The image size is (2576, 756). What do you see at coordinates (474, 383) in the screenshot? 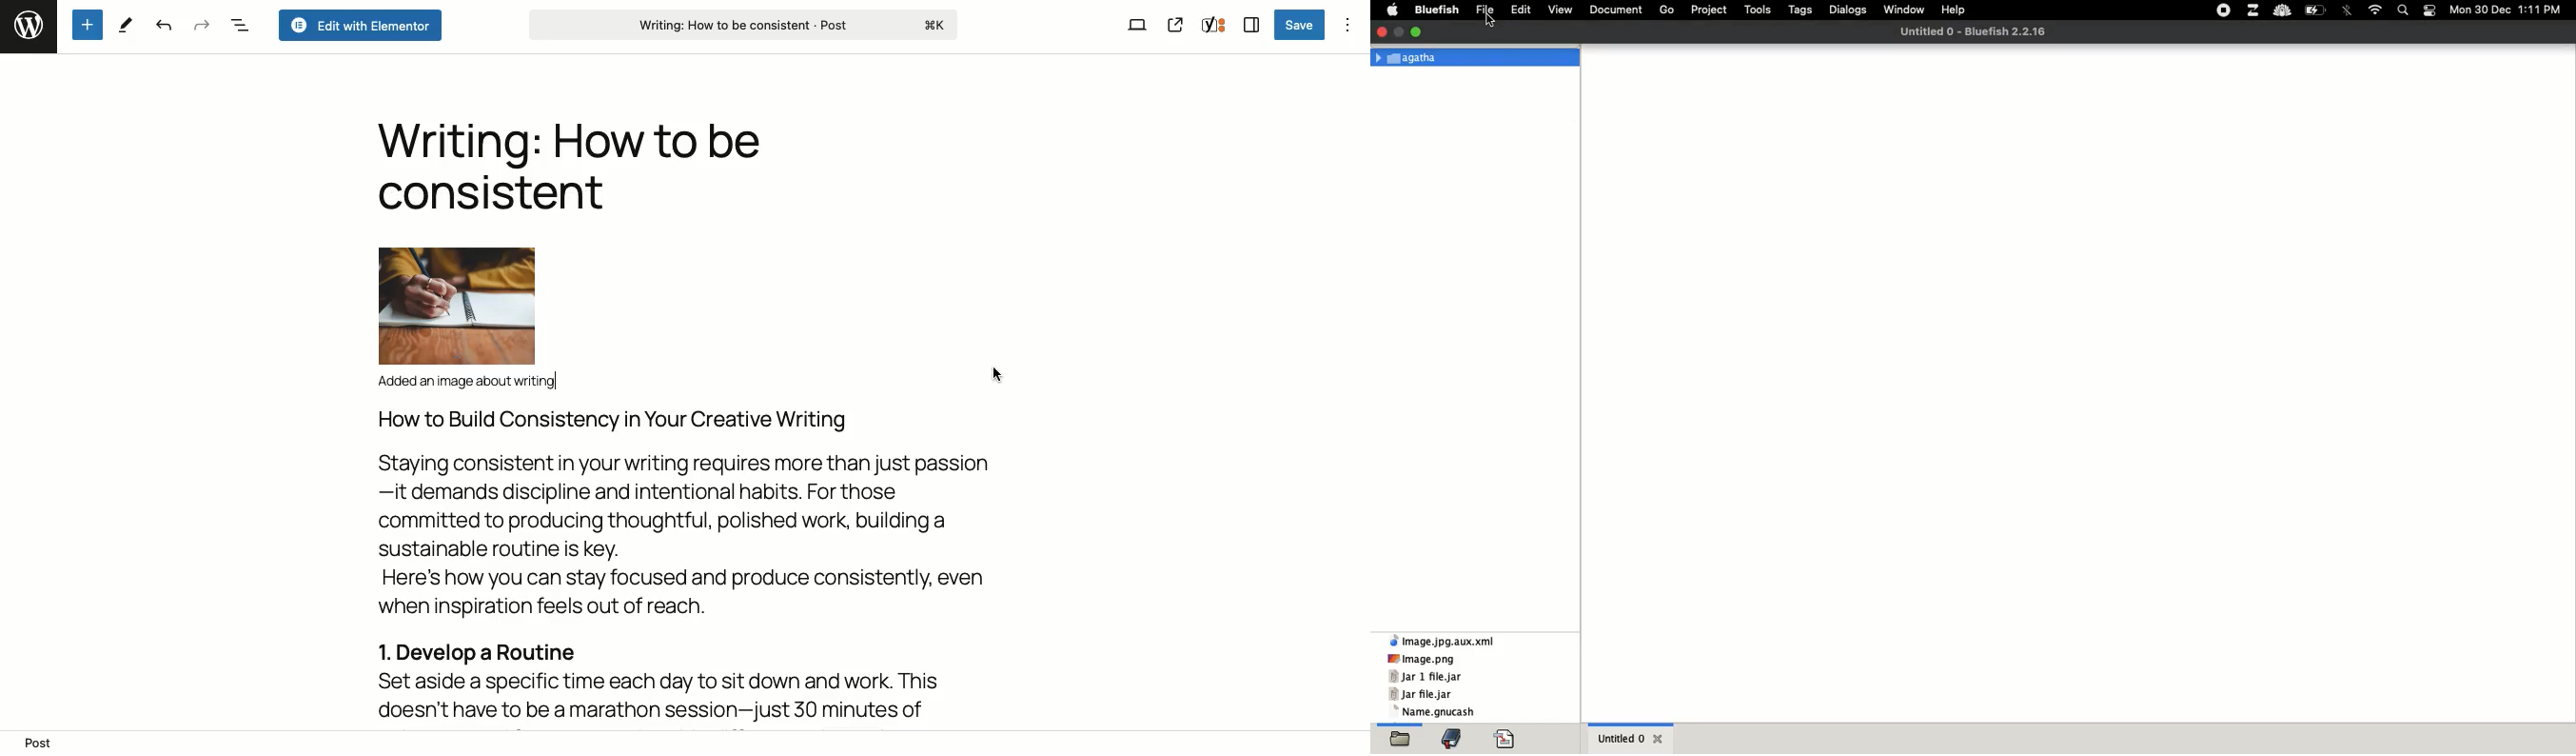
I see `Added an image about writing` at bounding box center [474, 383].